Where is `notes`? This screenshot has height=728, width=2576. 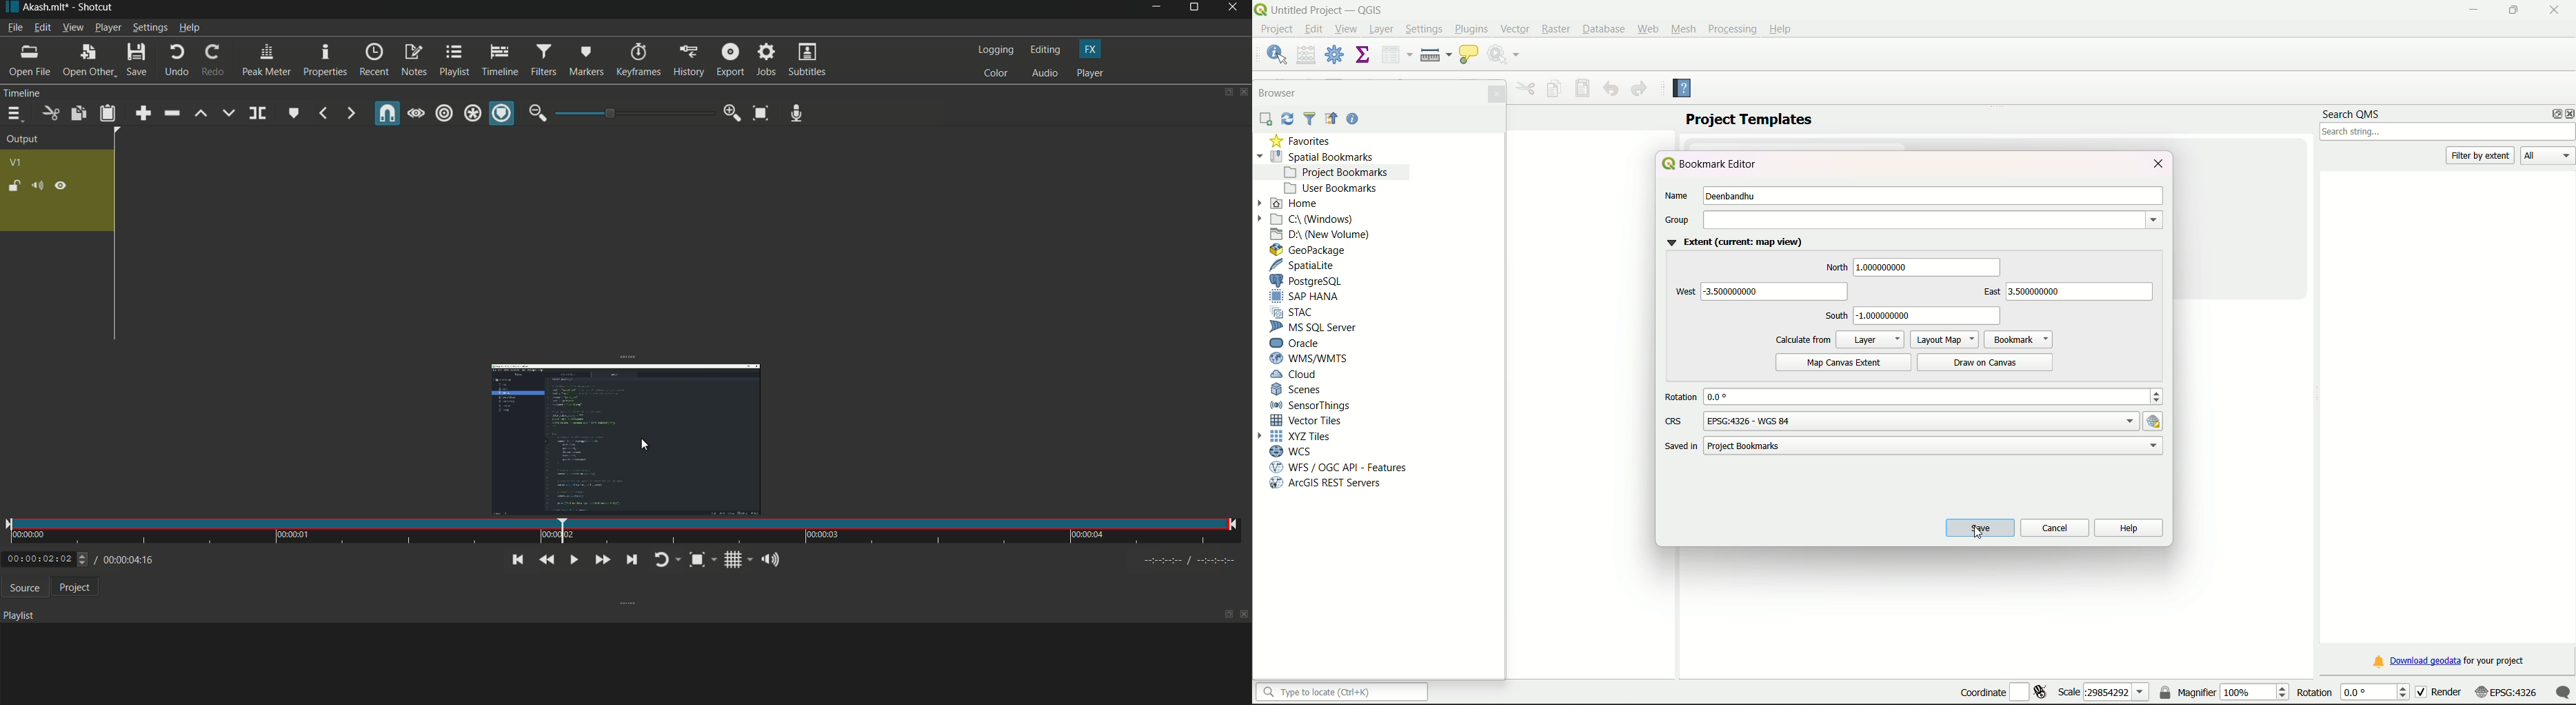
notes is located at coordinates (414, 61).